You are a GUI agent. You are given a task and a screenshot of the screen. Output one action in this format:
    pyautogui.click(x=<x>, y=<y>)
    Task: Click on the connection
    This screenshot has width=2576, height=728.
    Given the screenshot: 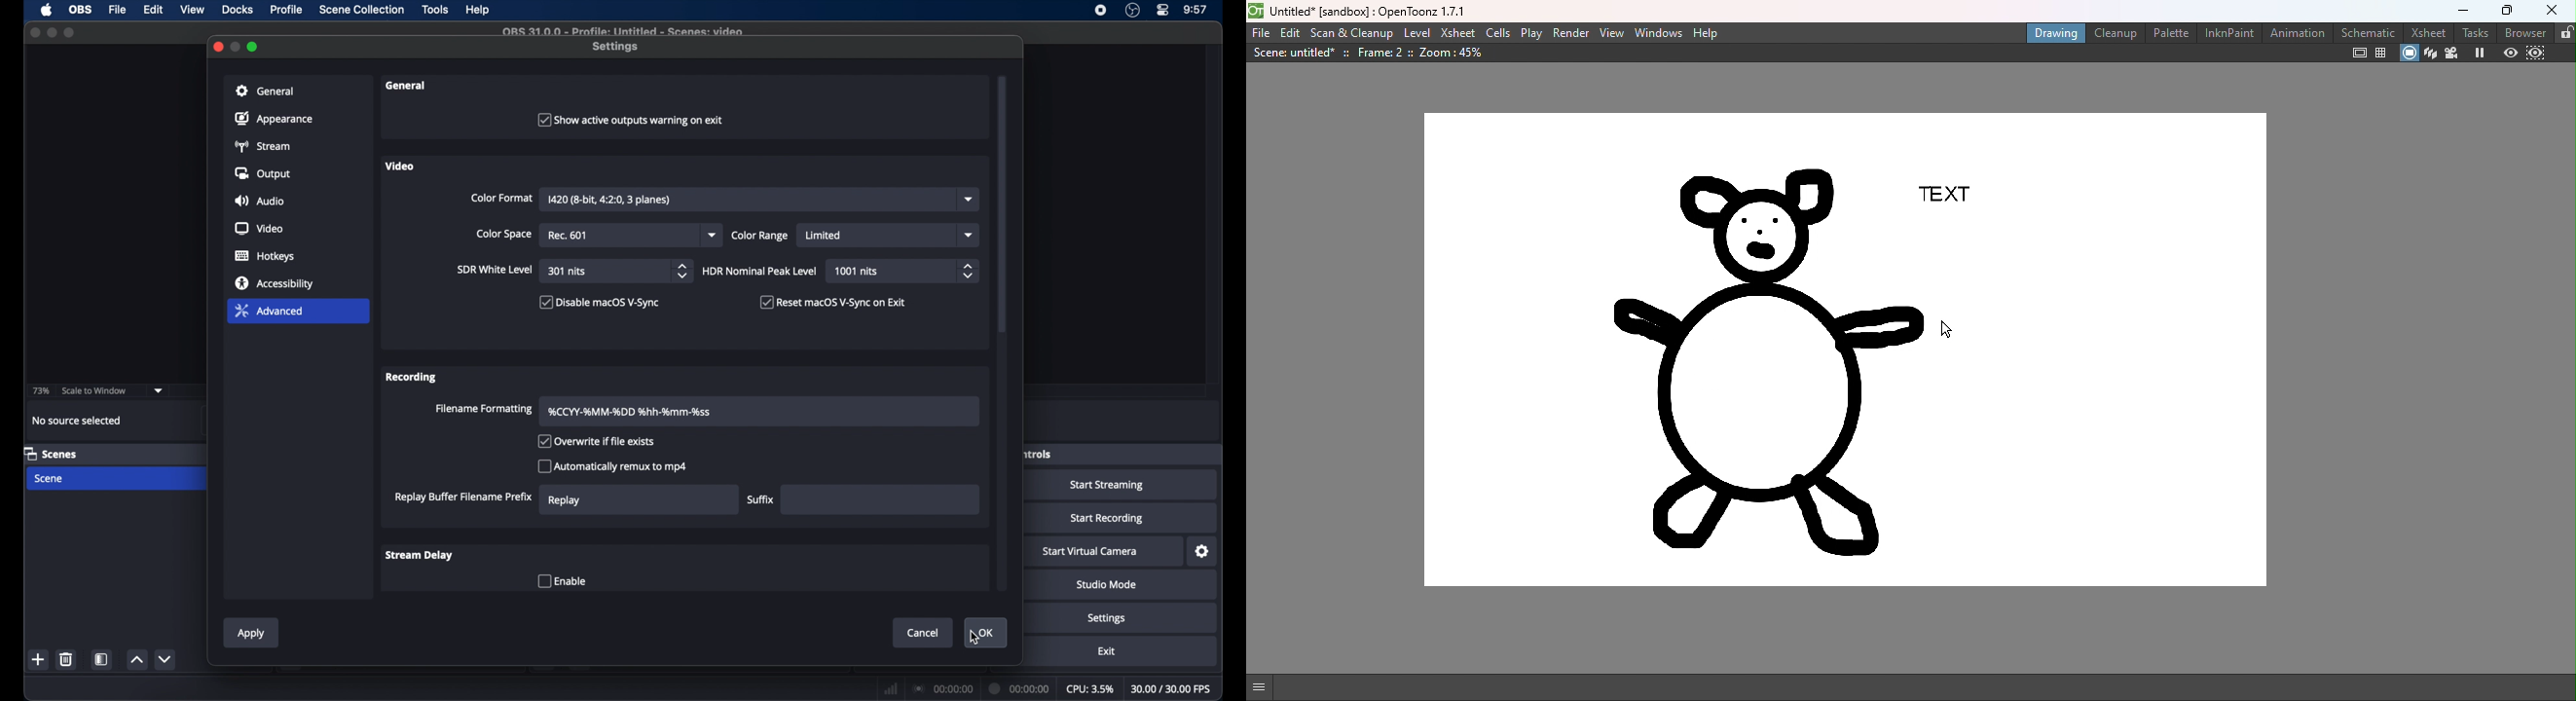 What is the action you would take?
    pyautogui.click(x=942, y=688)
    